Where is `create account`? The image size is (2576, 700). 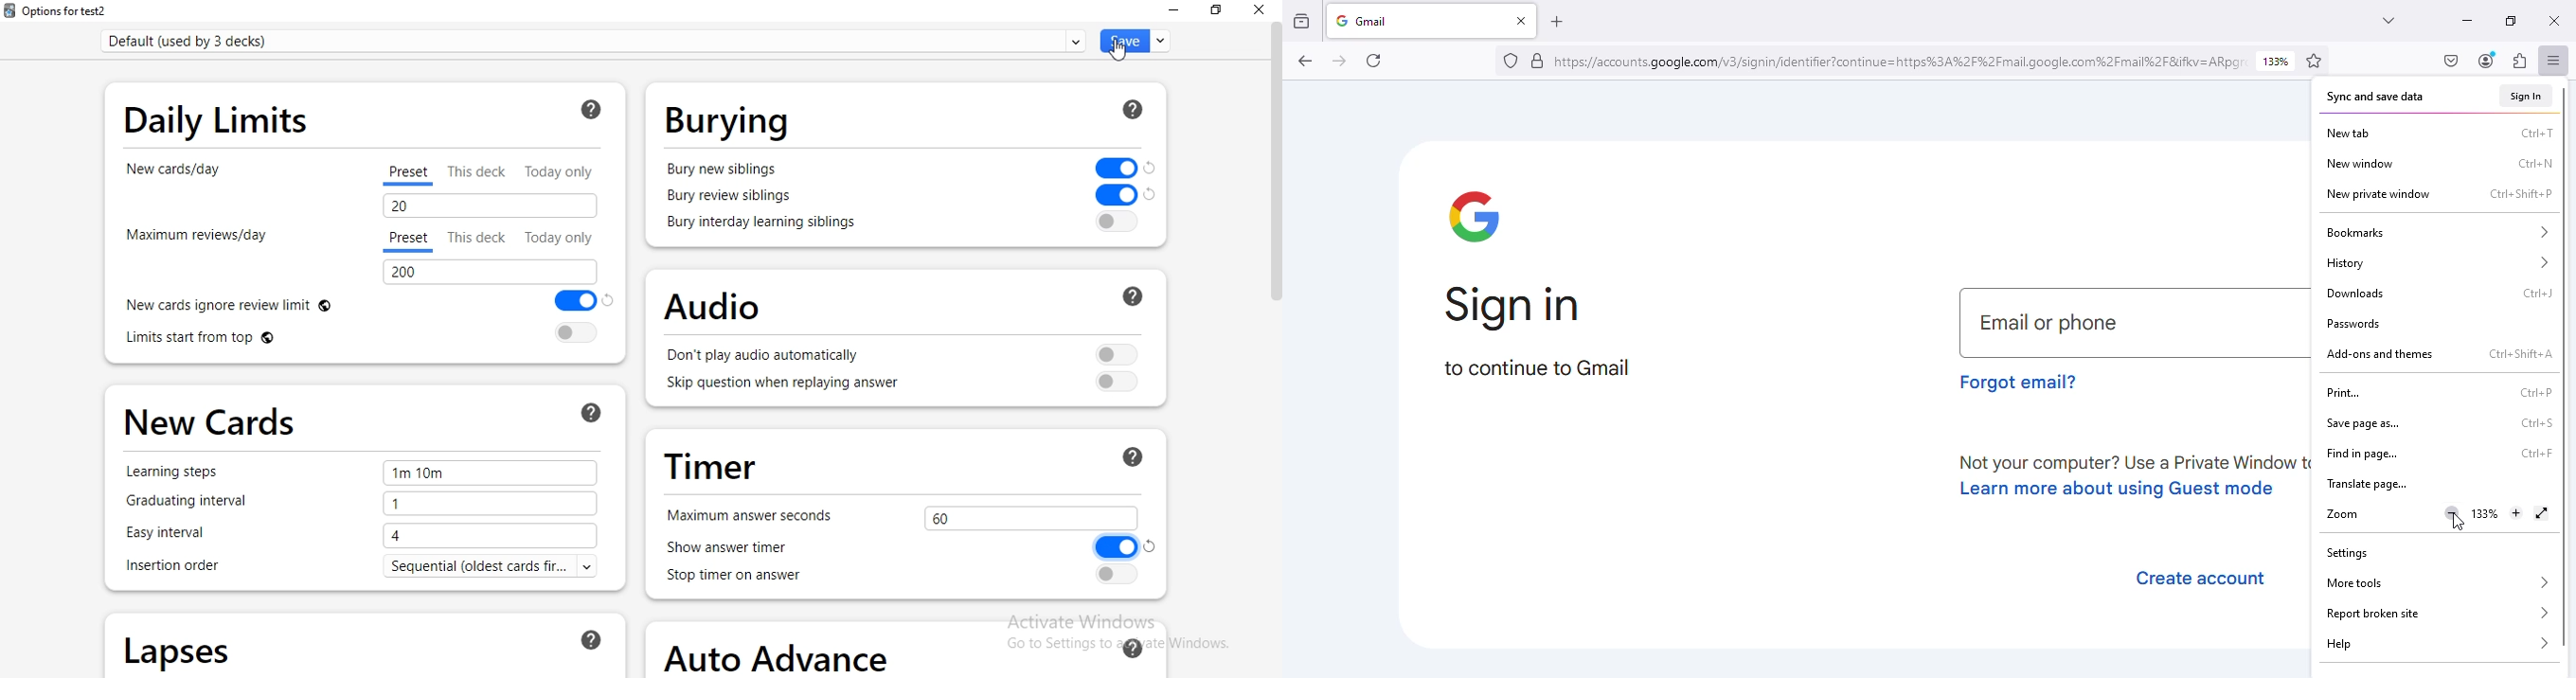
create account is located at coordinates (2200, 578).